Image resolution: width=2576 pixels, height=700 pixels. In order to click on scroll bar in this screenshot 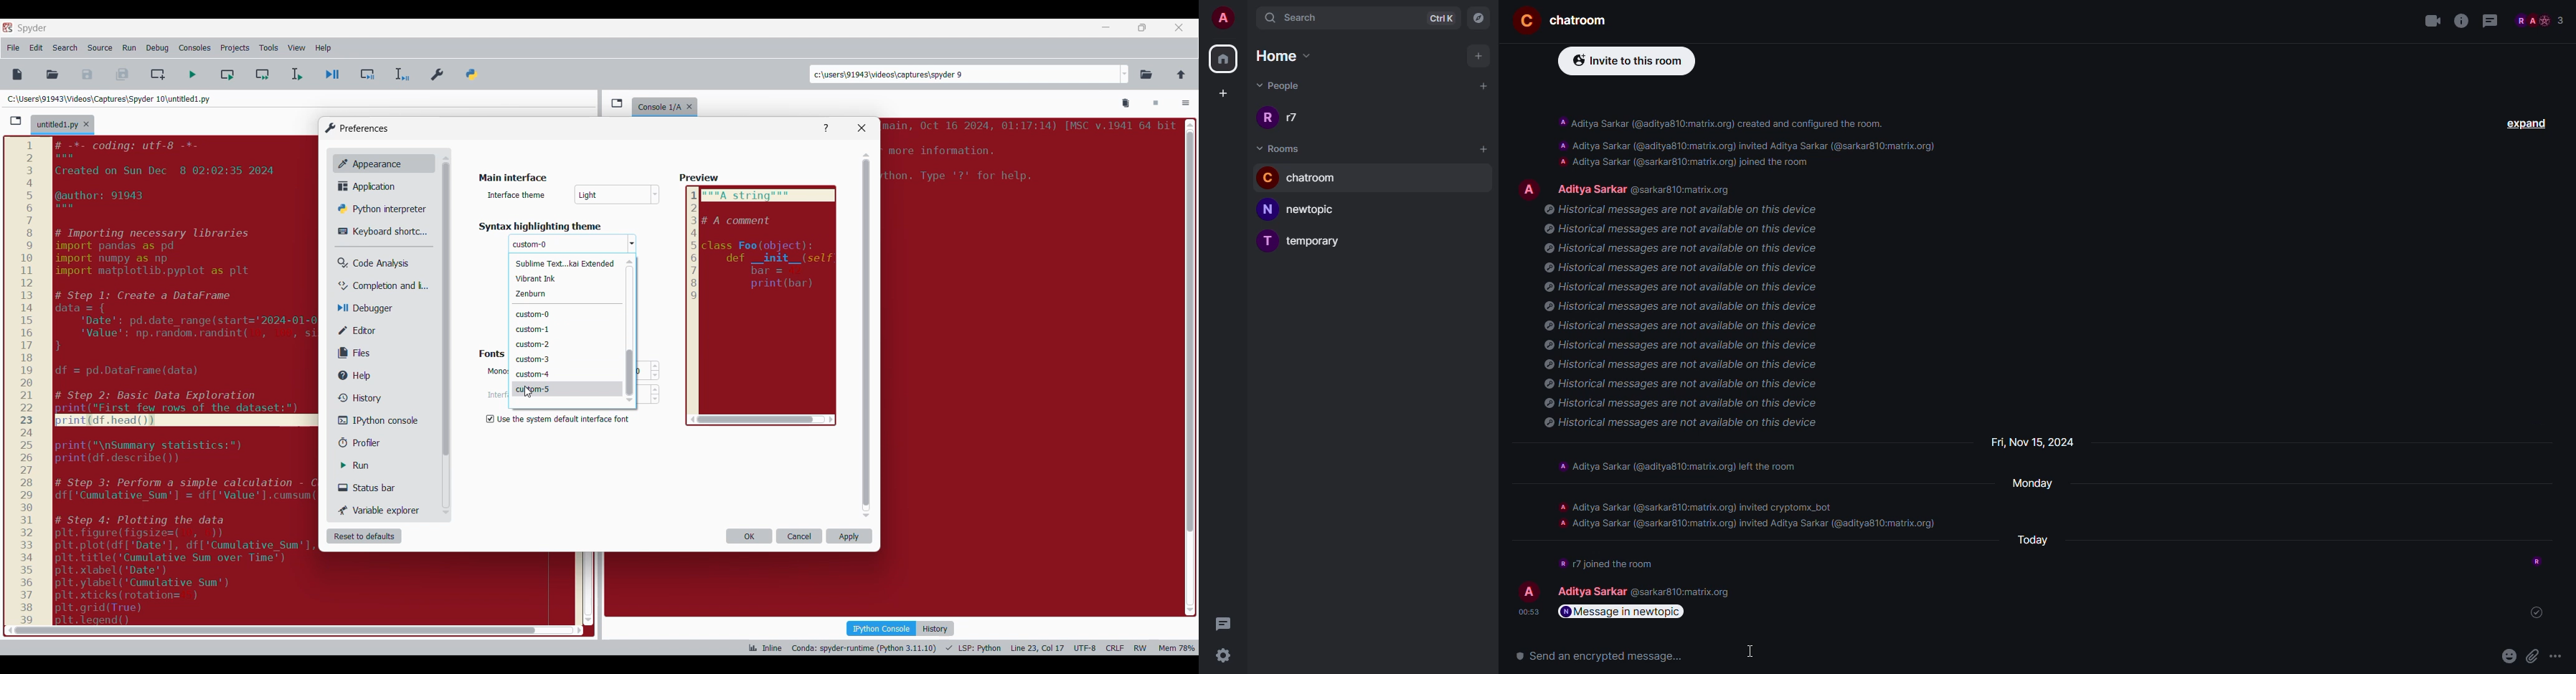, I will do `click(271, 630)`.